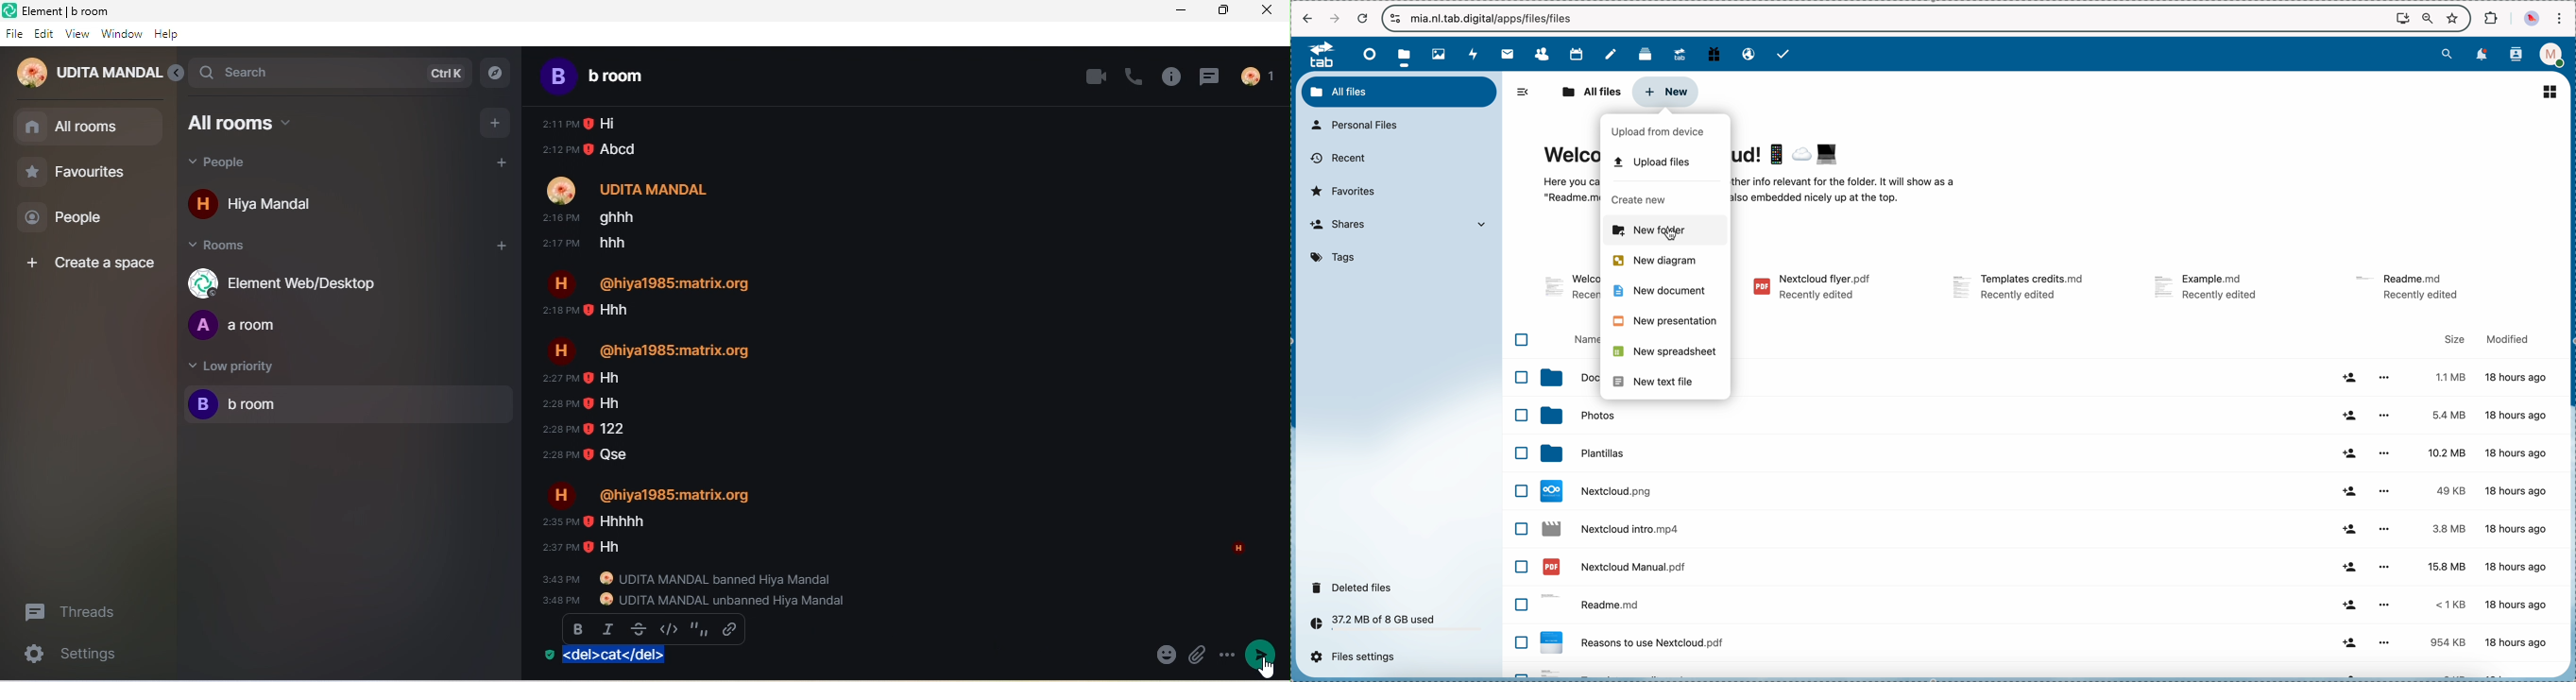 The height and width of the screenshot is (700, 2576). What do you see at coordinates (2385, 491) in the screenshot?
I see `more options` at bounding box center [2385, 491].